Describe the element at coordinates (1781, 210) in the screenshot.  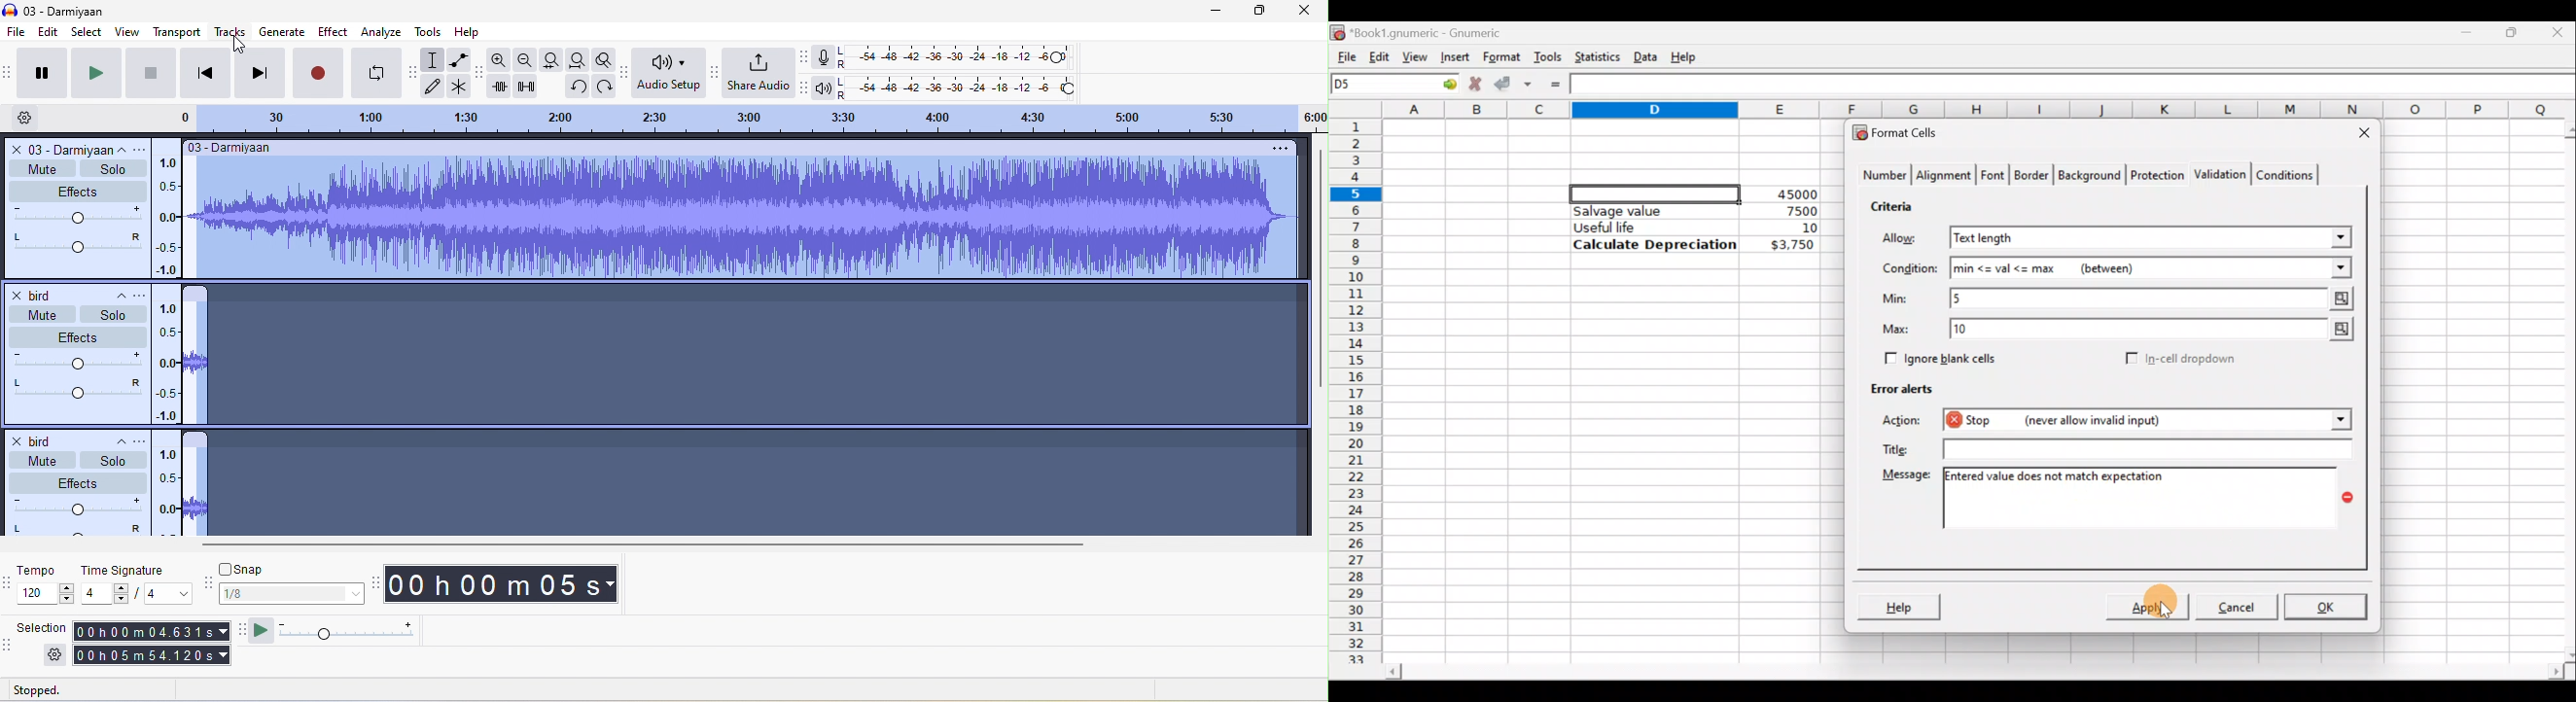
I see `7500` at that location.